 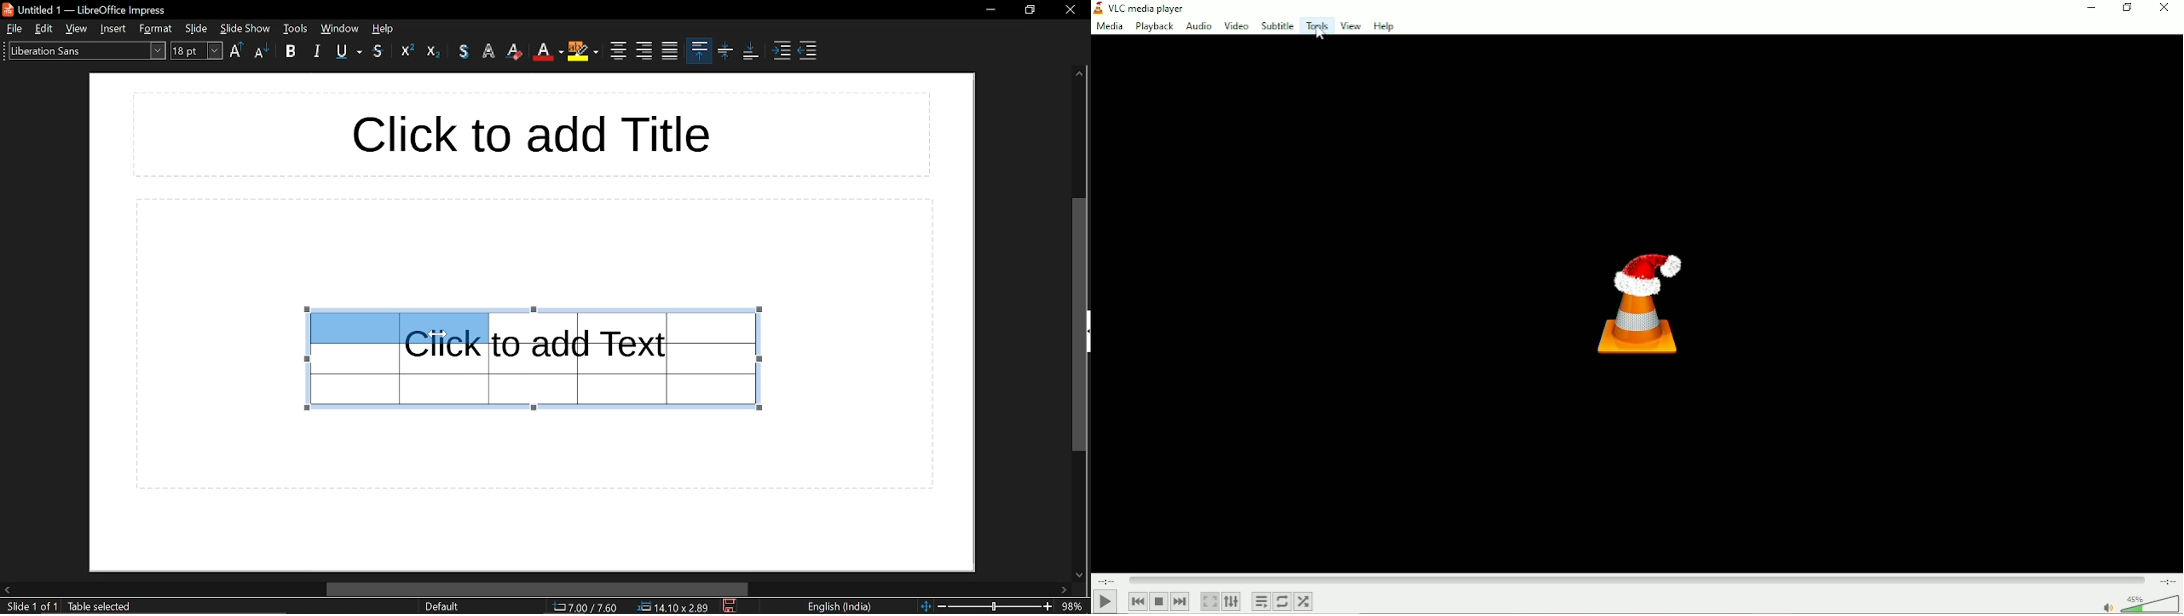 I want to click on language, so click(x=844, y=607).